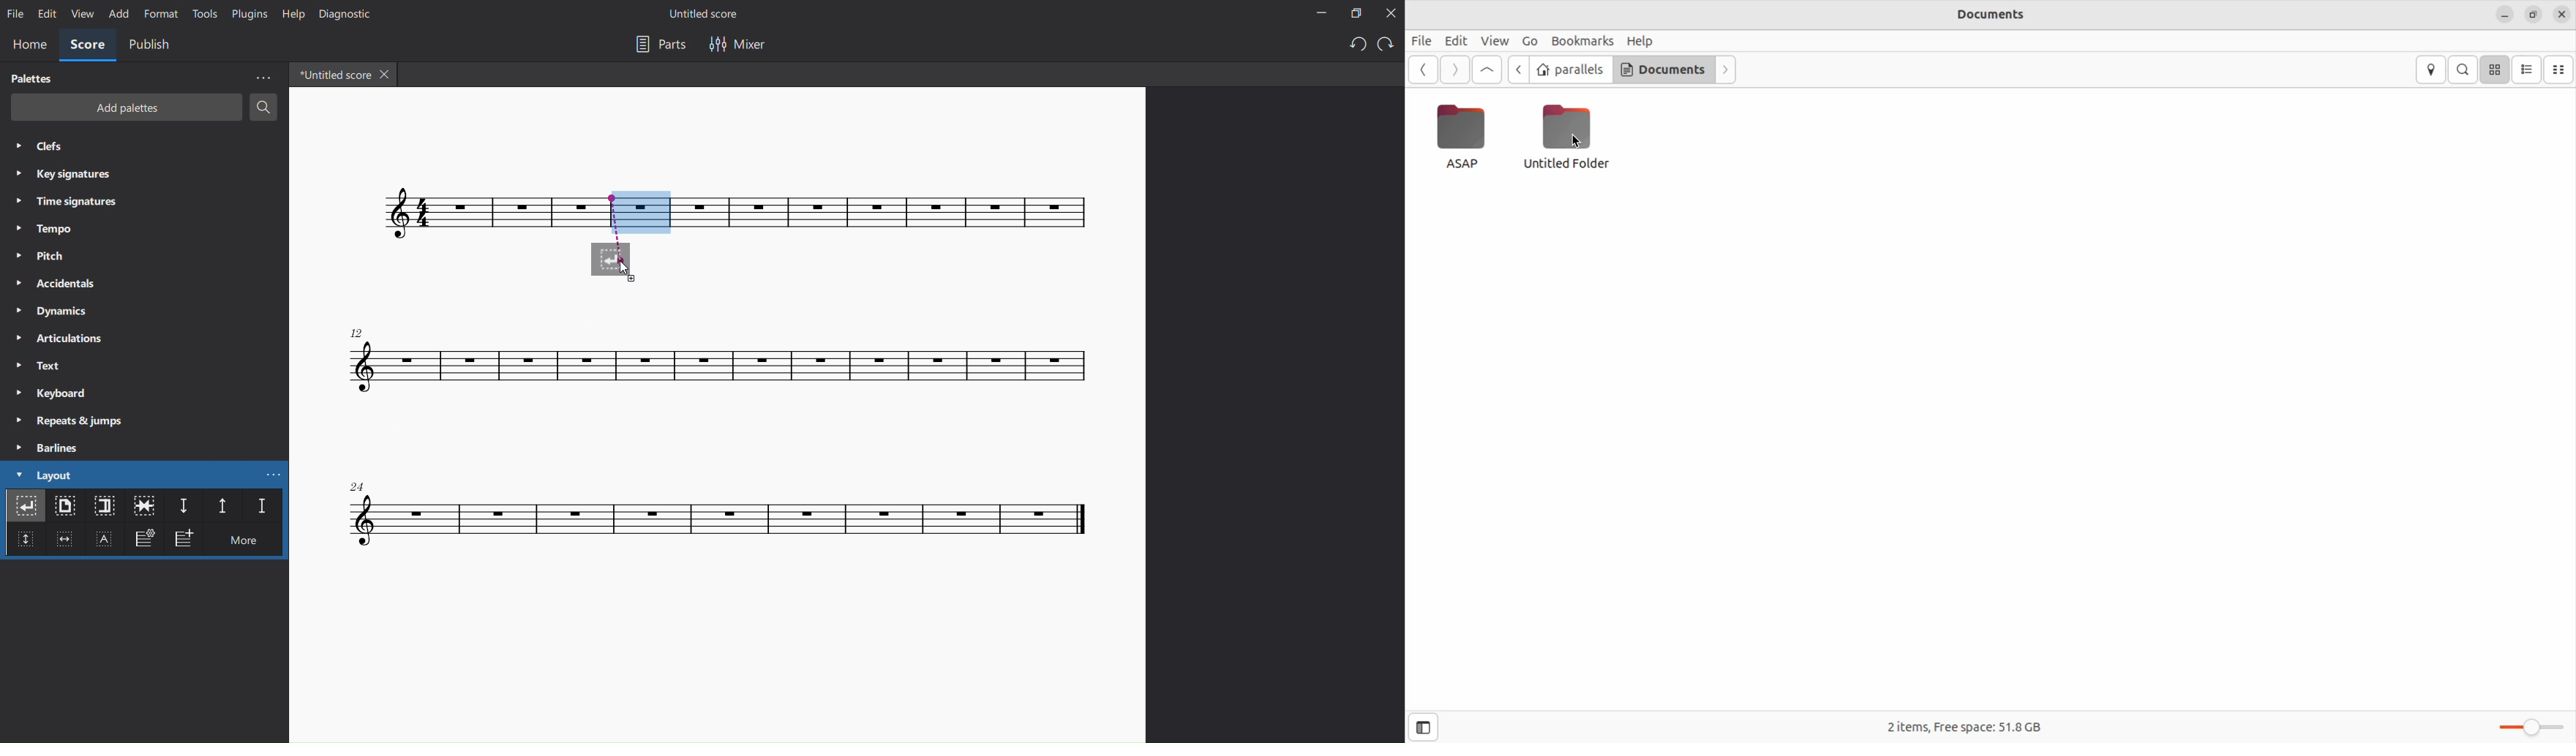 This screenshot has height=756, width=2576. I want to click on more, so click(262, 78).